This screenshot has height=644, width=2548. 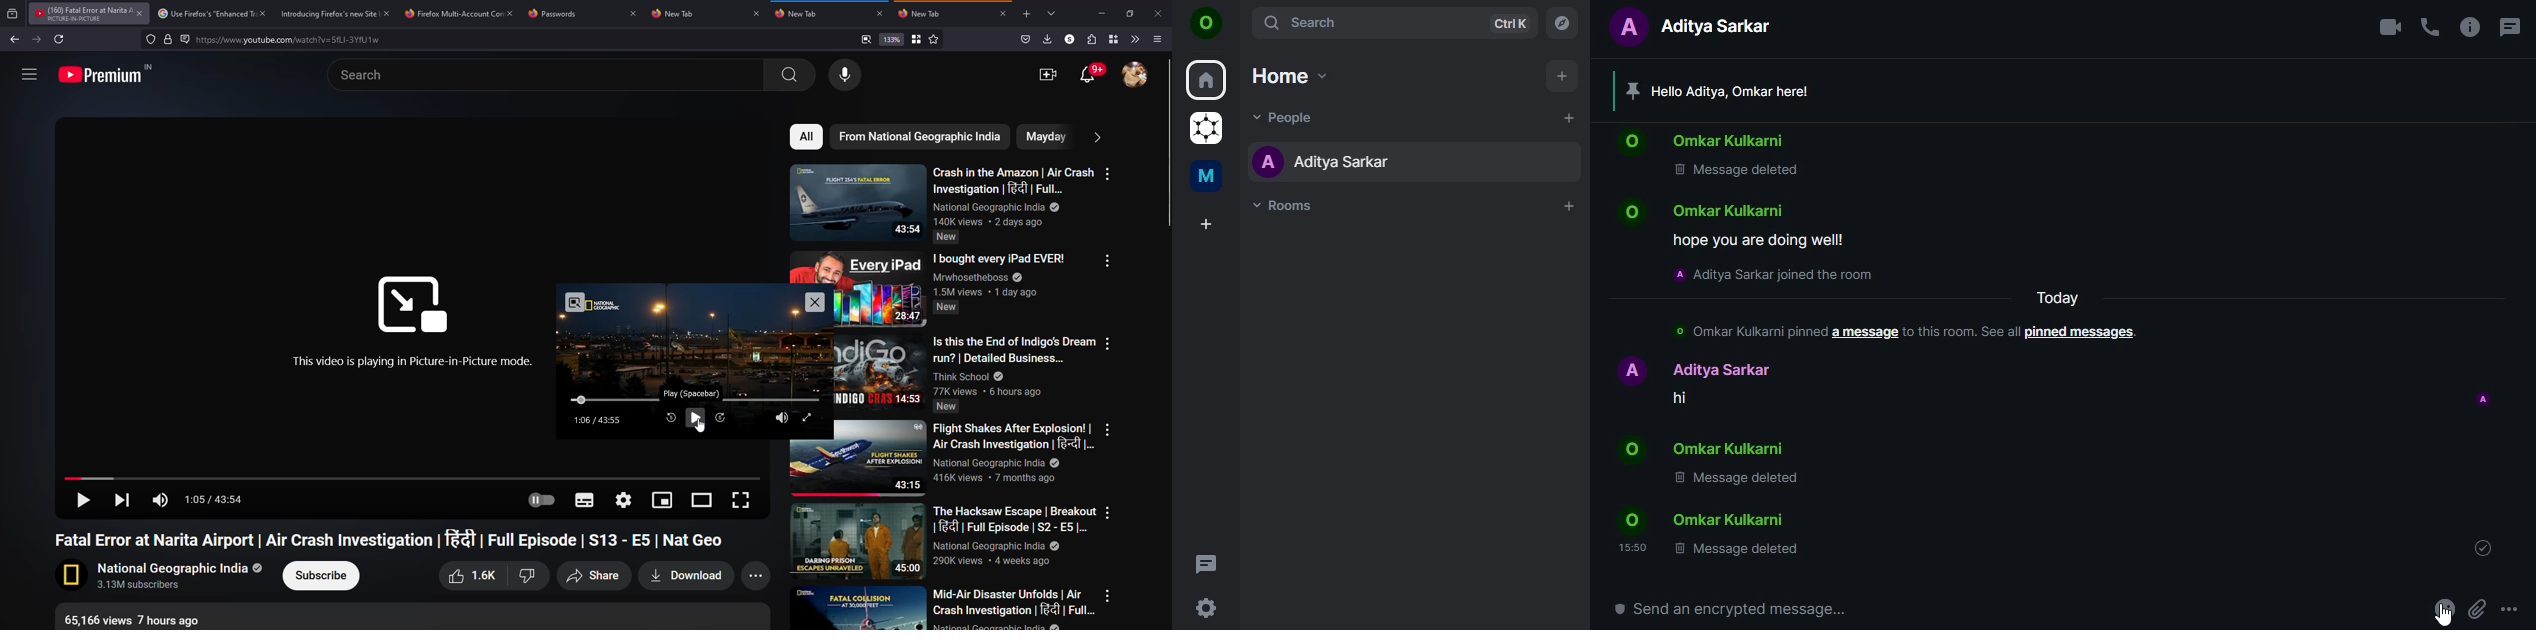 I want to click on tab, so click(x=924, y=14).